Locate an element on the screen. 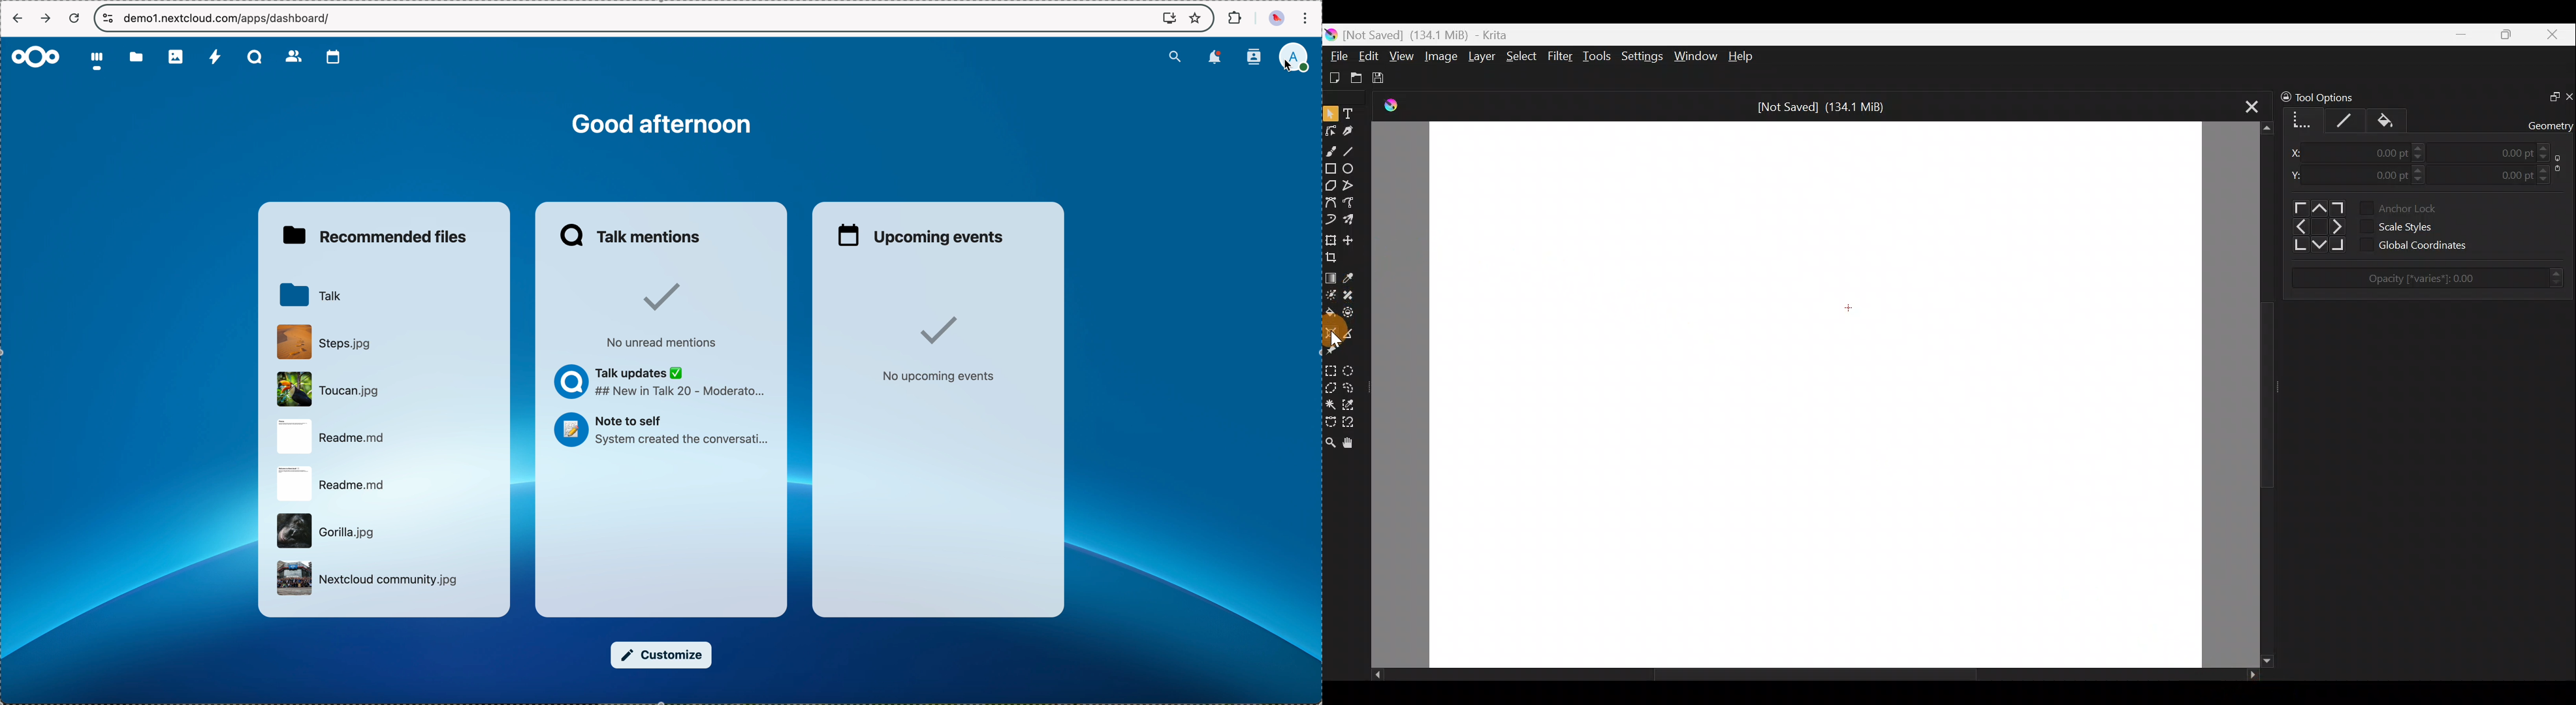 Image resolution: width=2576 pixels, height=728 pixels. Draw a gradient is located at coordinates (1331, 277).